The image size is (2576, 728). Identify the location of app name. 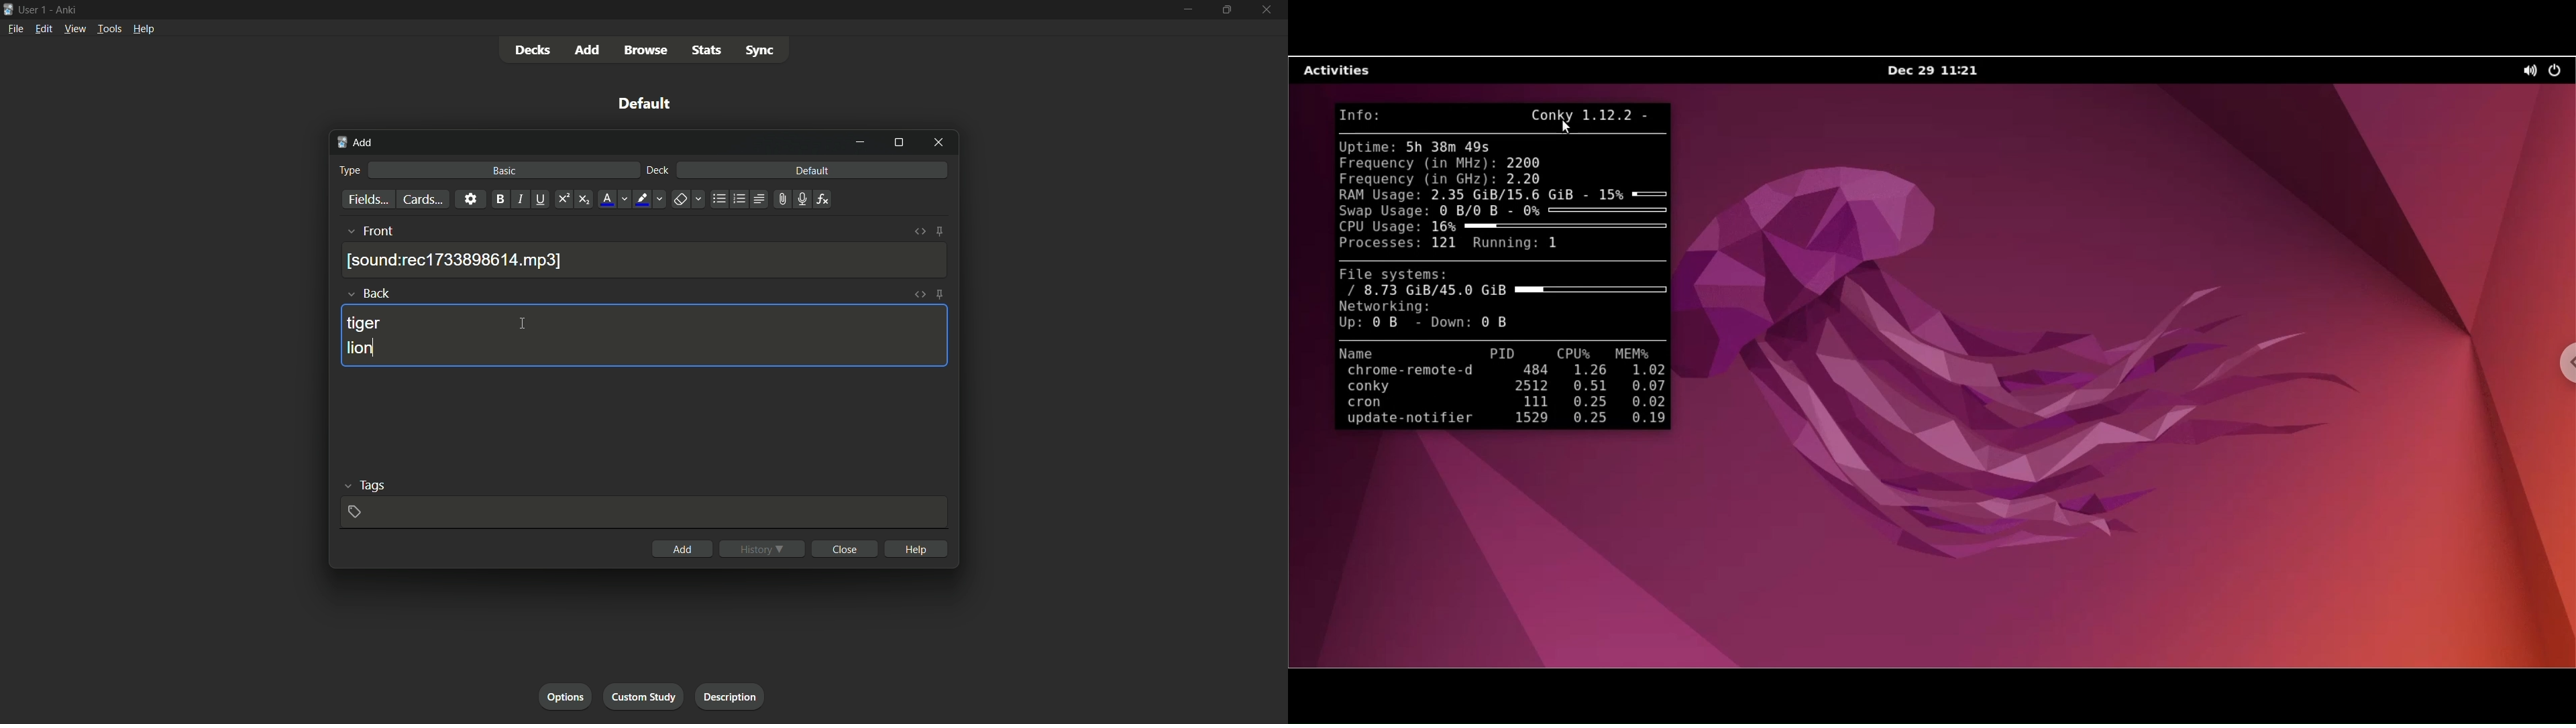
(65, 9).